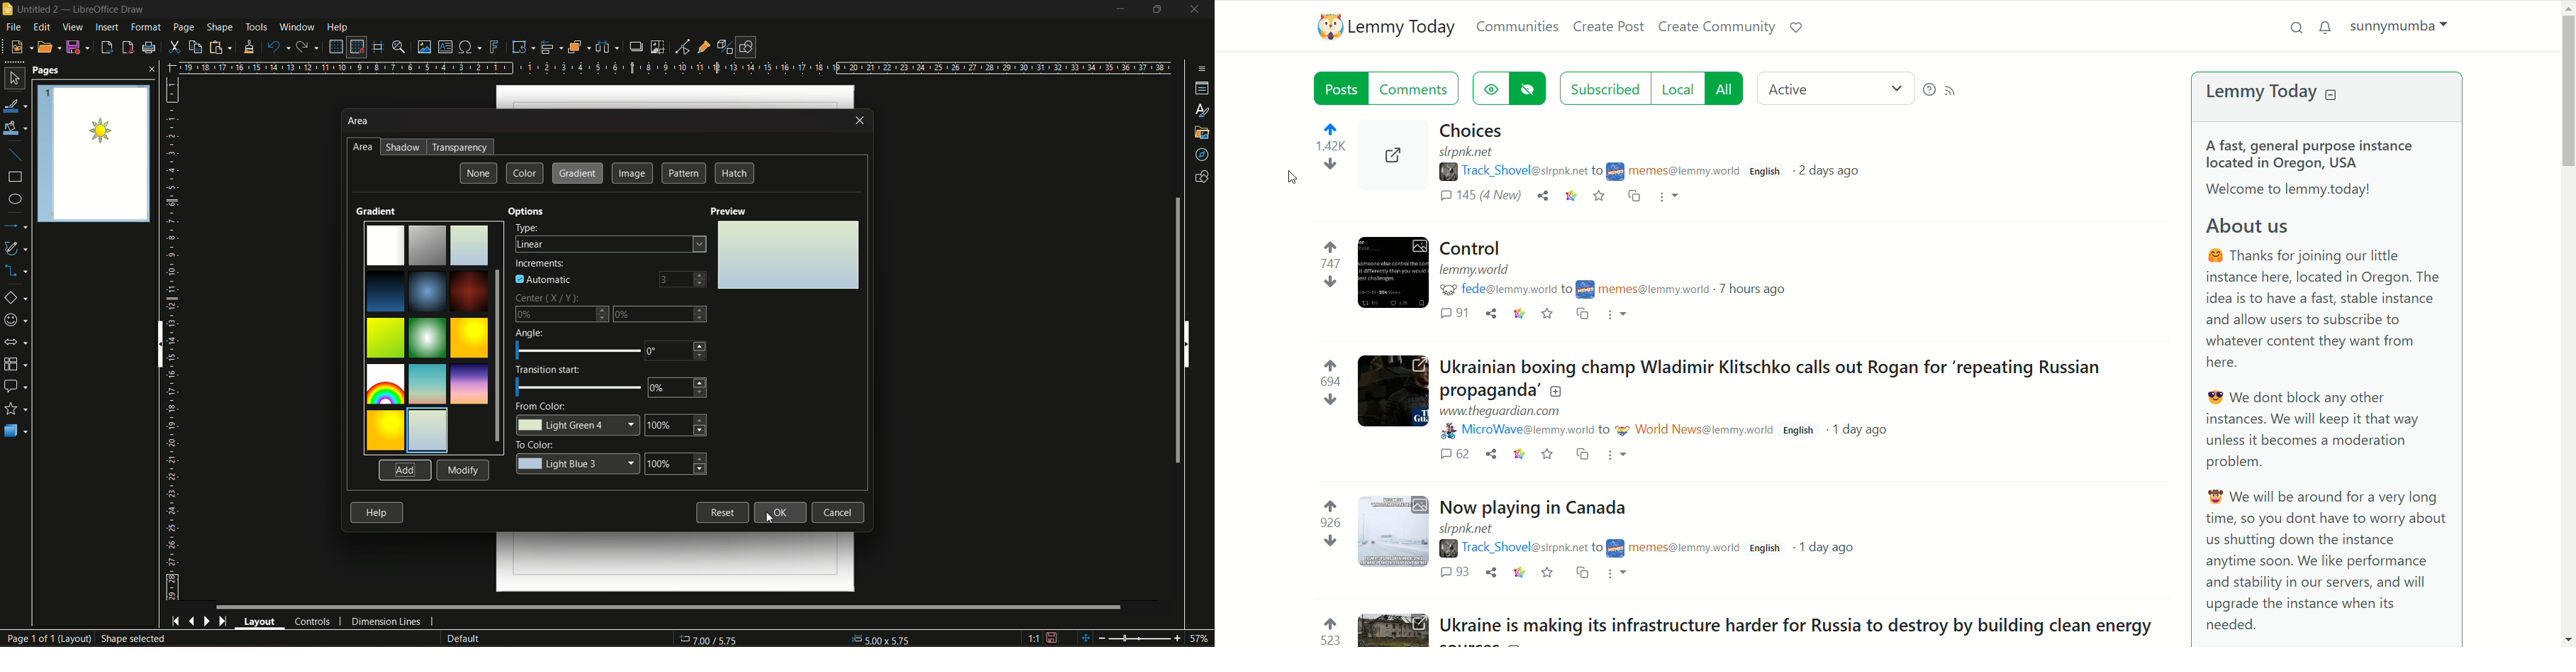 The image size is (2576, 672). What do you see at coordinates (1492, 572) in the screenshot?
I see `share` at bounding box center [1492, 572].